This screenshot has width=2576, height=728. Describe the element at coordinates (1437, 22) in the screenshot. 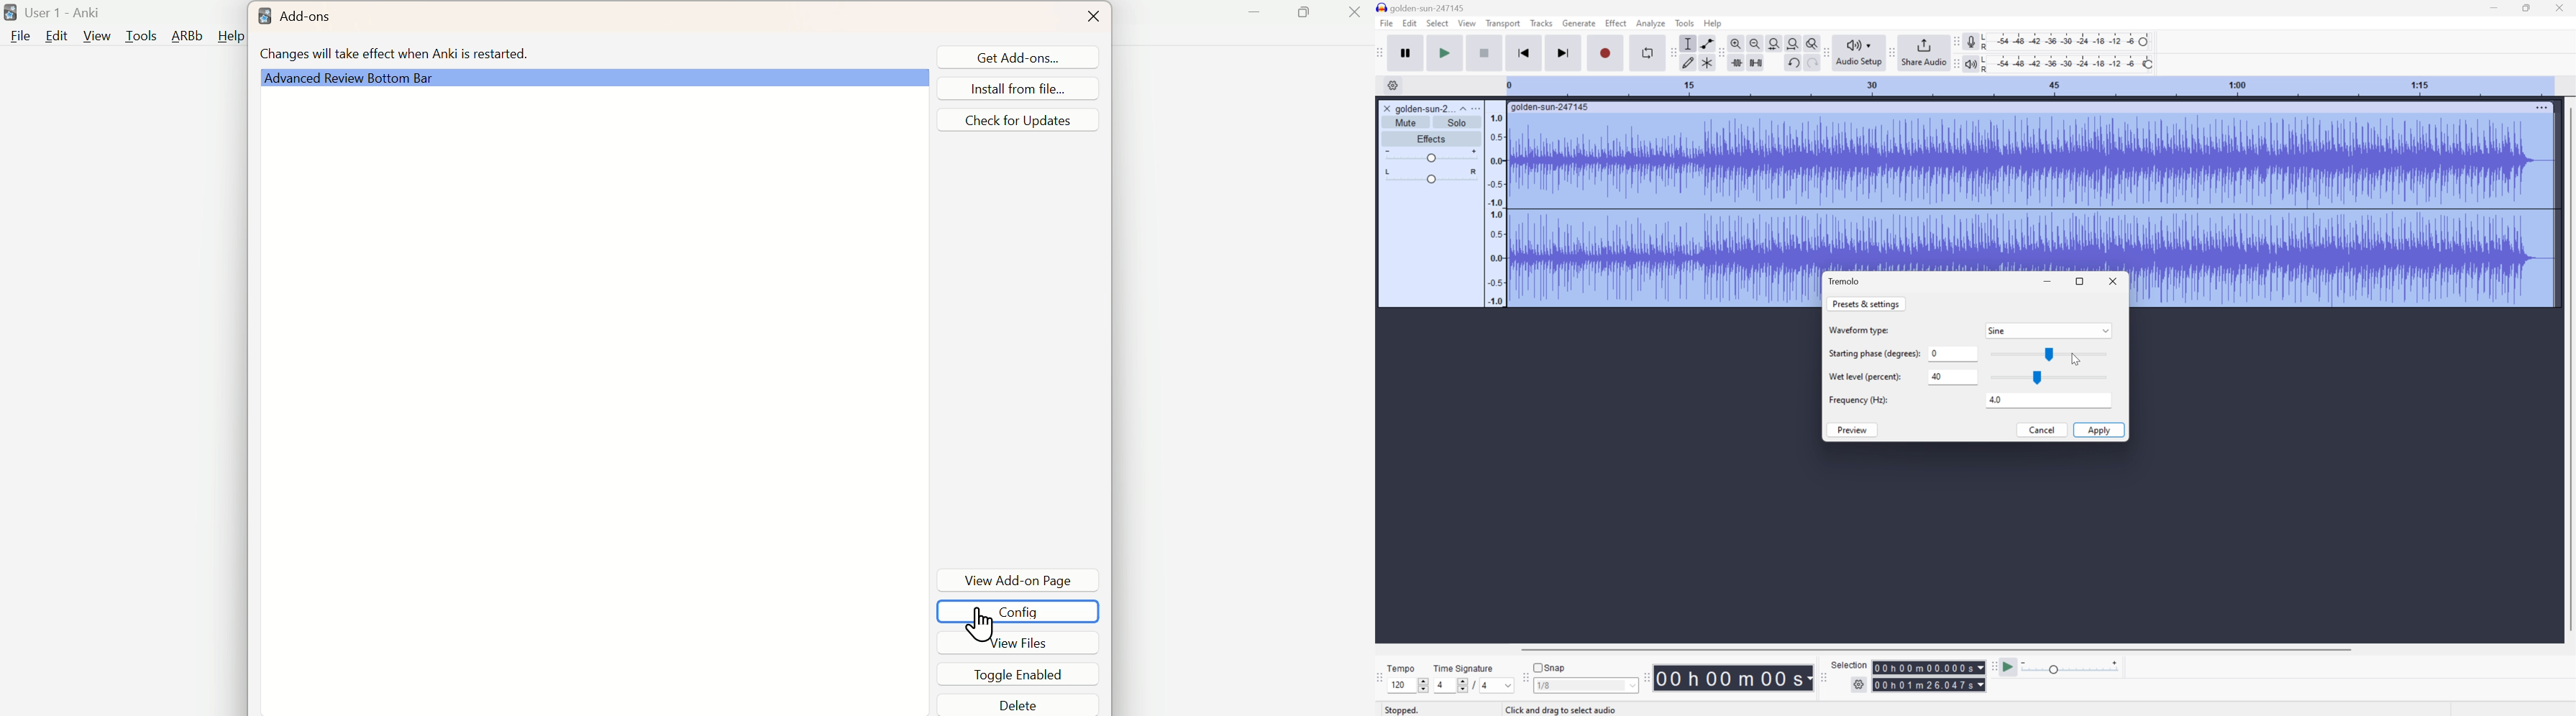

I see `Select` at that location.